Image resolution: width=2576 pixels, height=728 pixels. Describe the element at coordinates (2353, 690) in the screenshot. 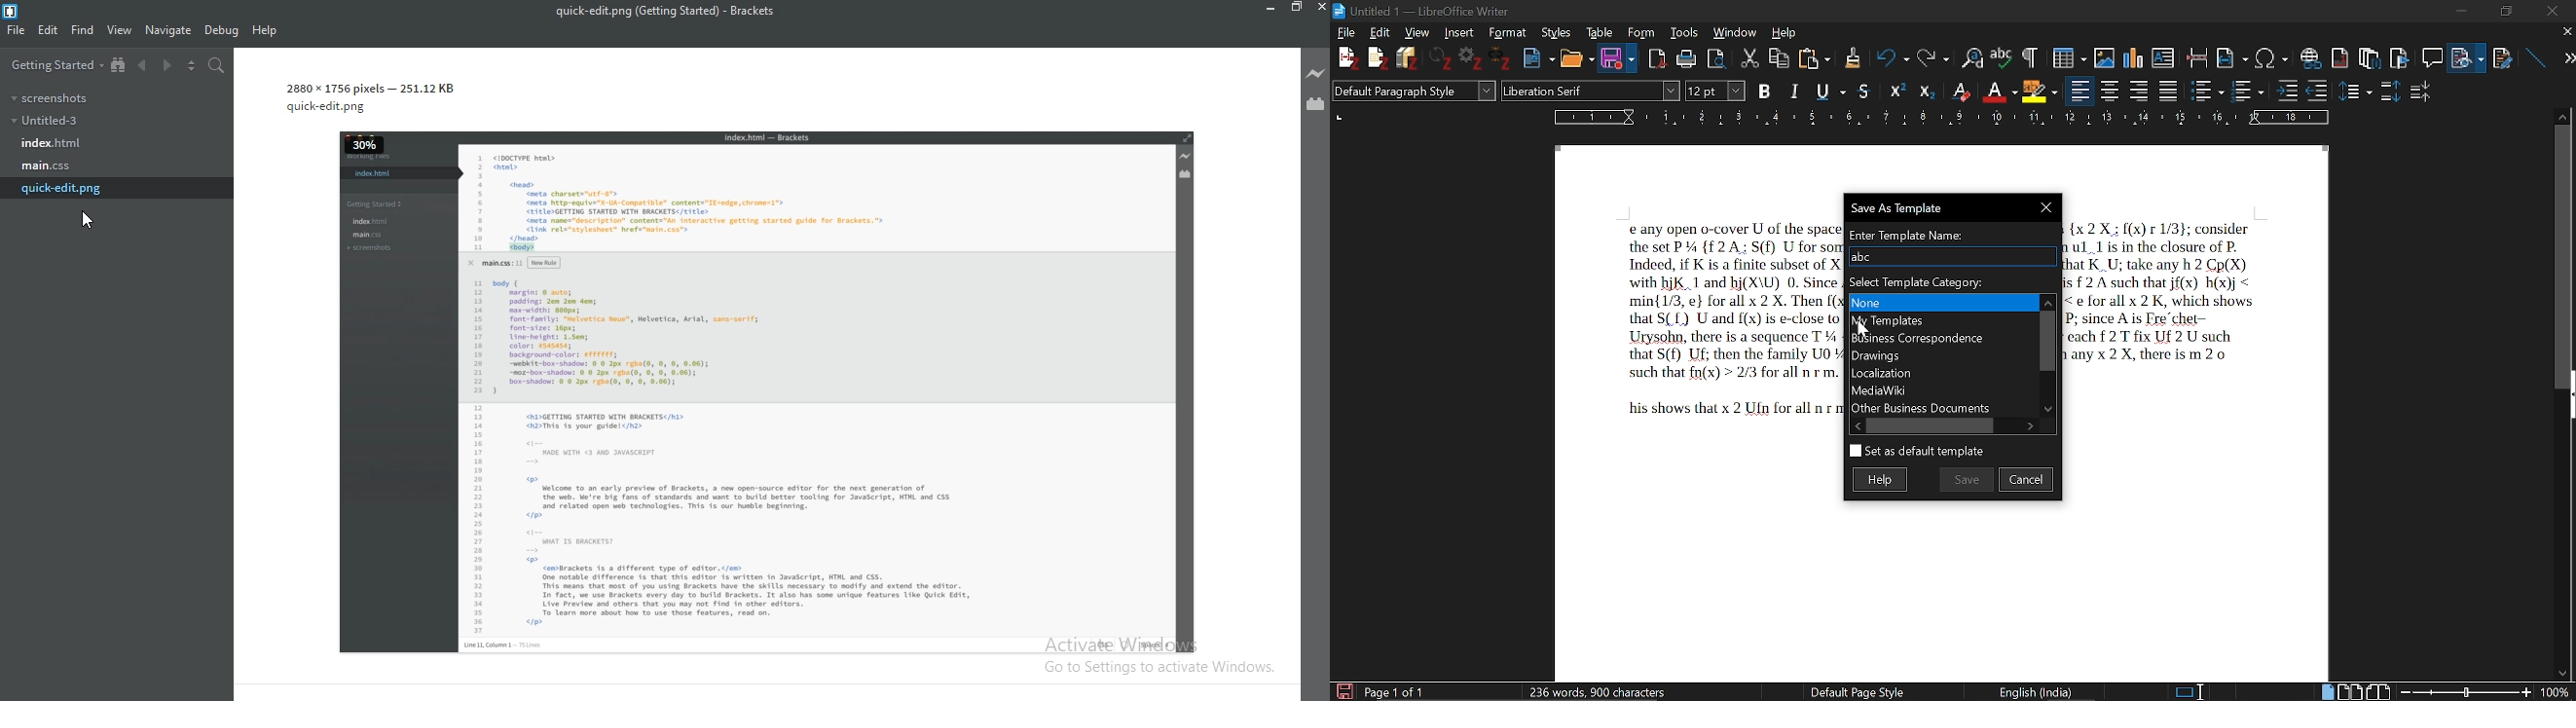

I see `Multiple pages` at that location.